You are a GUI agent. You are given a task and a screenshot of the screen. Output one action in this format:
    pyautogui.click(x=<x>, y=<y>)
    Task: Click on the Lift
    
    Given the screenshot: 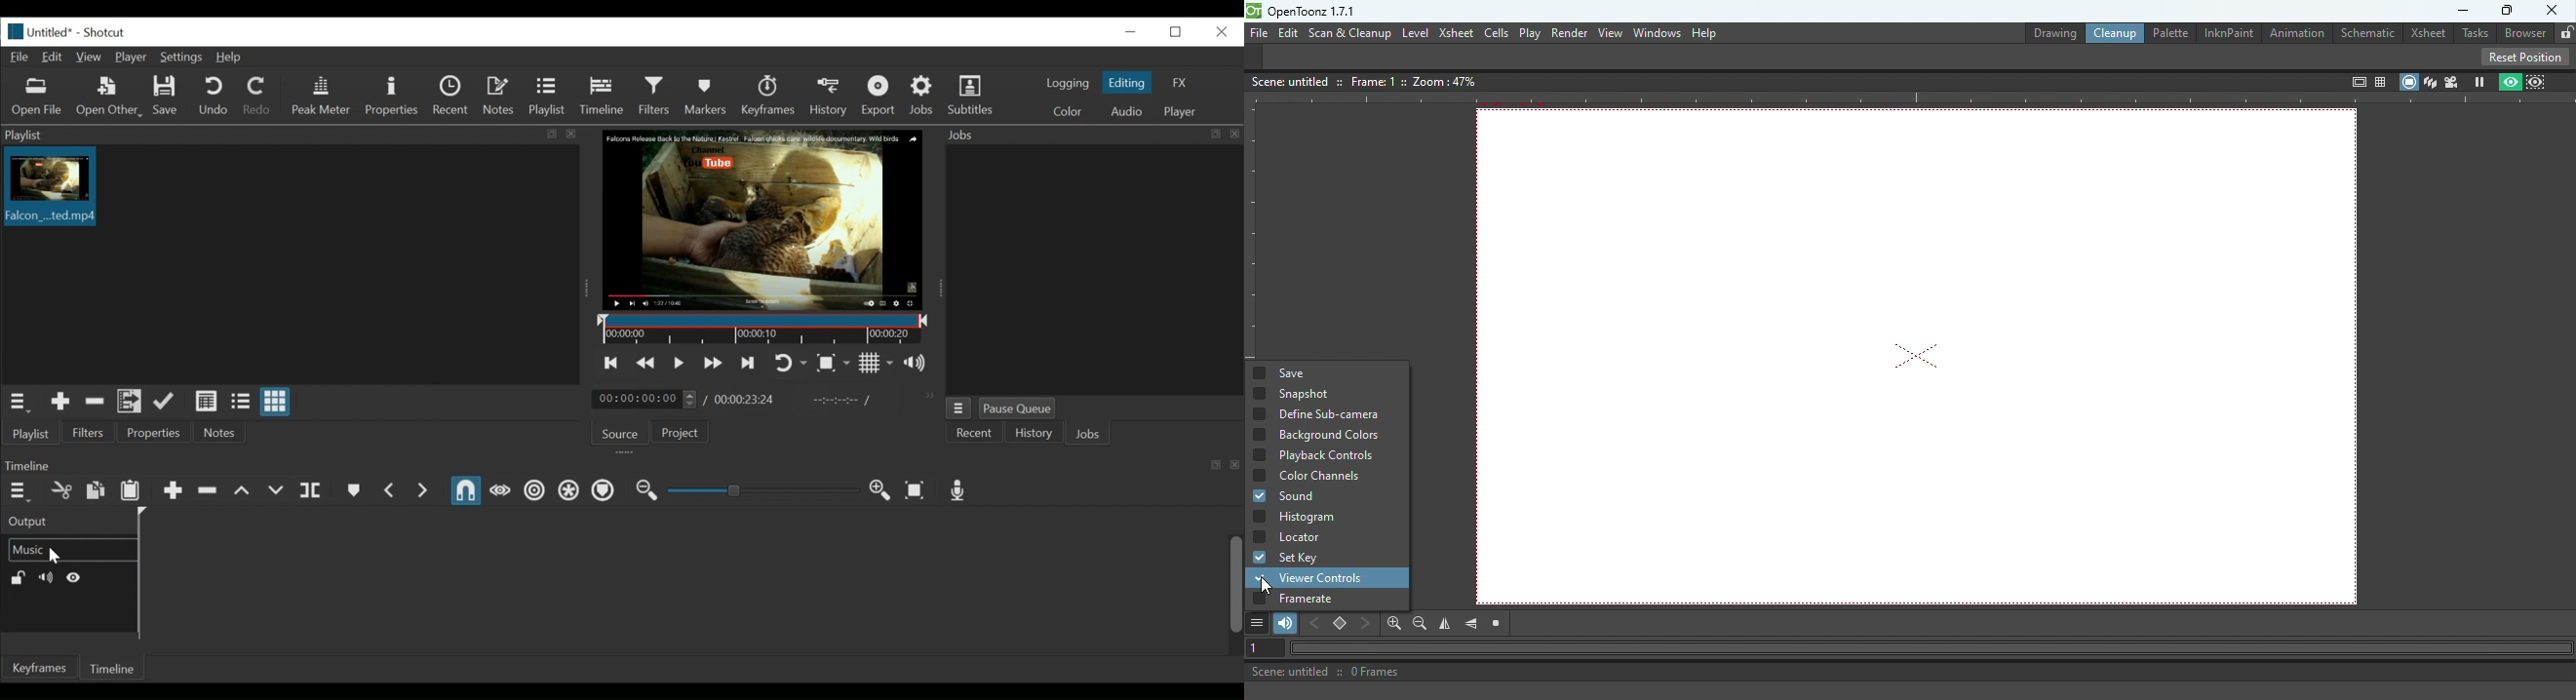 What is the action you would take?
    pyautogui.click(x=242, y=490)
    